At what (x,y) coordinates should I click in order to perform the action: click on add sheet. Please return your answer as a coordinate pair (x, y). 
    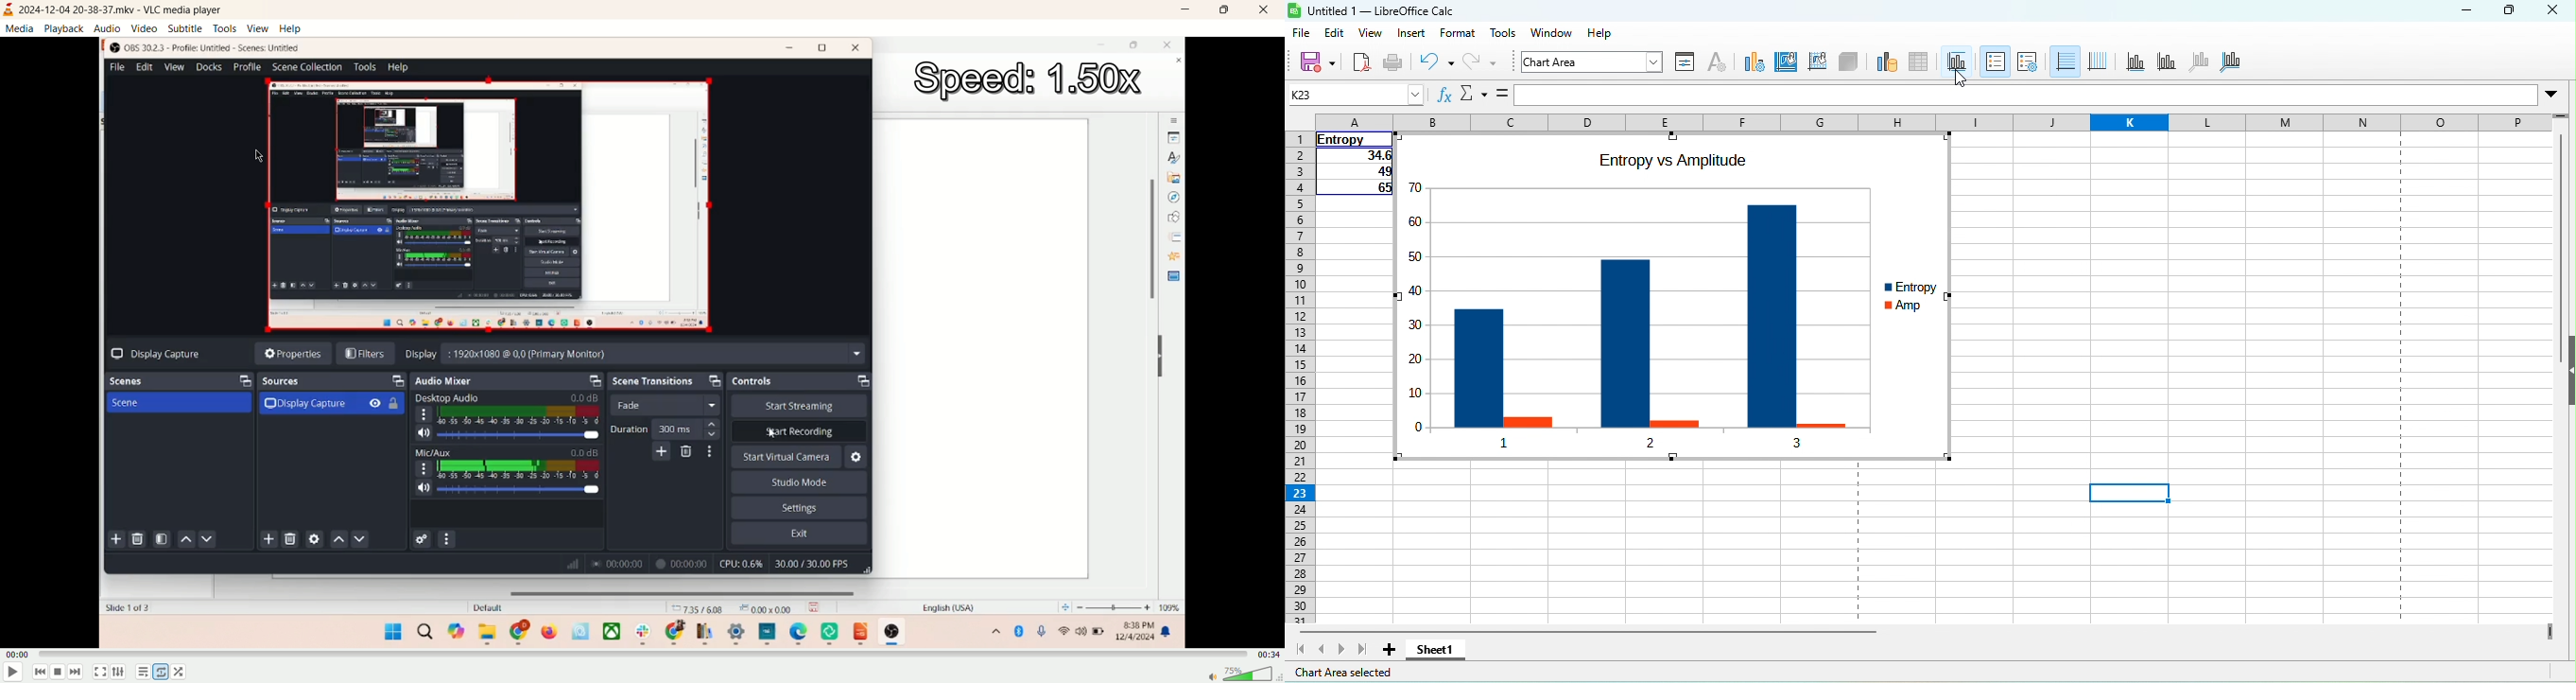
    Looking at the image, I should click on (1395, 651).